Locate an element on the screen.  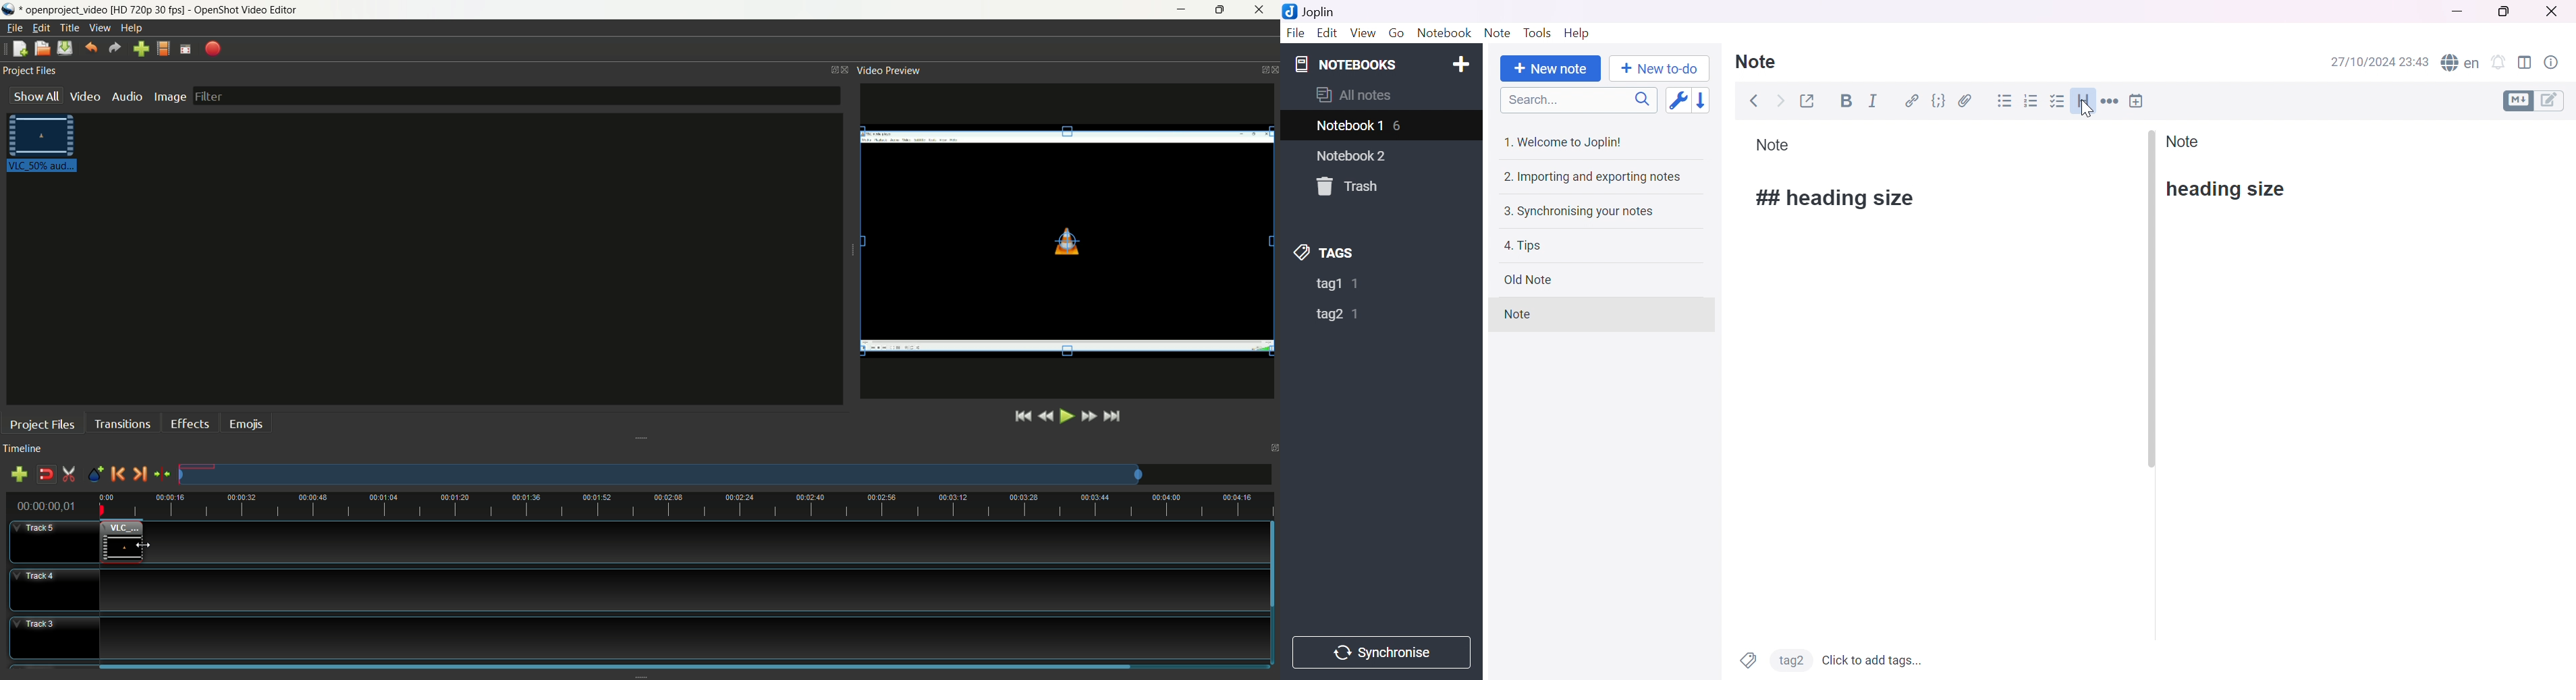
Spell checker is located at coordinates (2461, 64).